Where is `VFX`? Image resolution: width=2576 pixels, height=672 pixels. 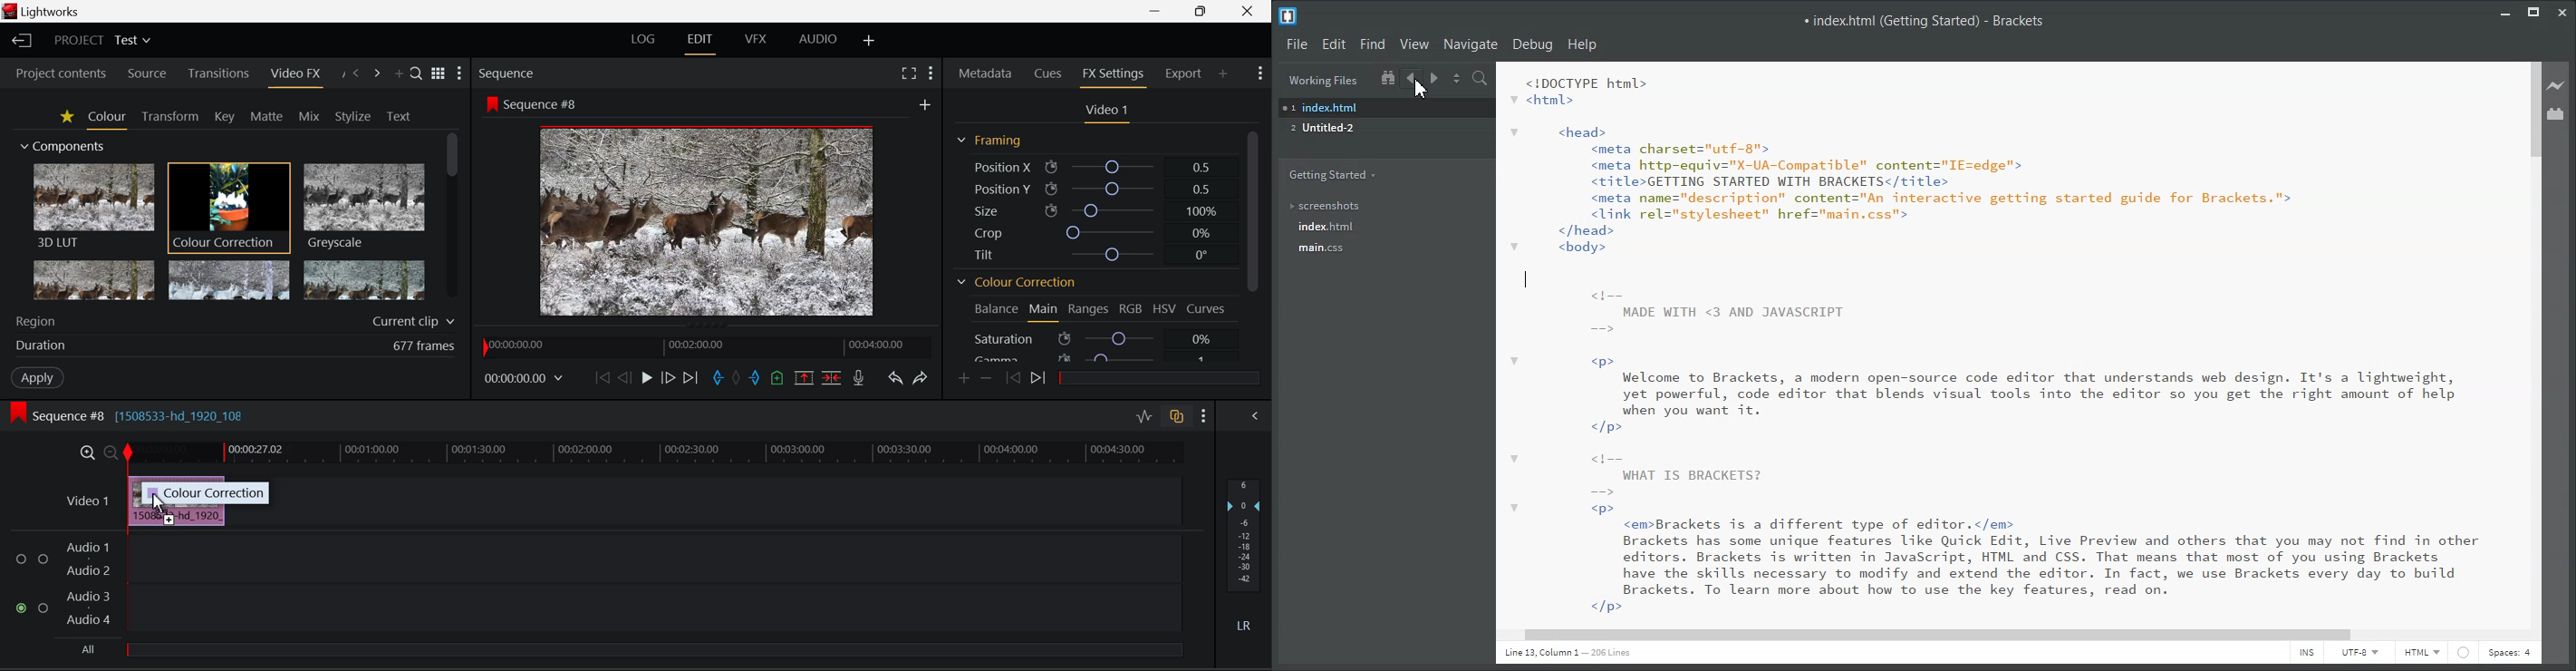
VFX is located at coordinates (755, 40).